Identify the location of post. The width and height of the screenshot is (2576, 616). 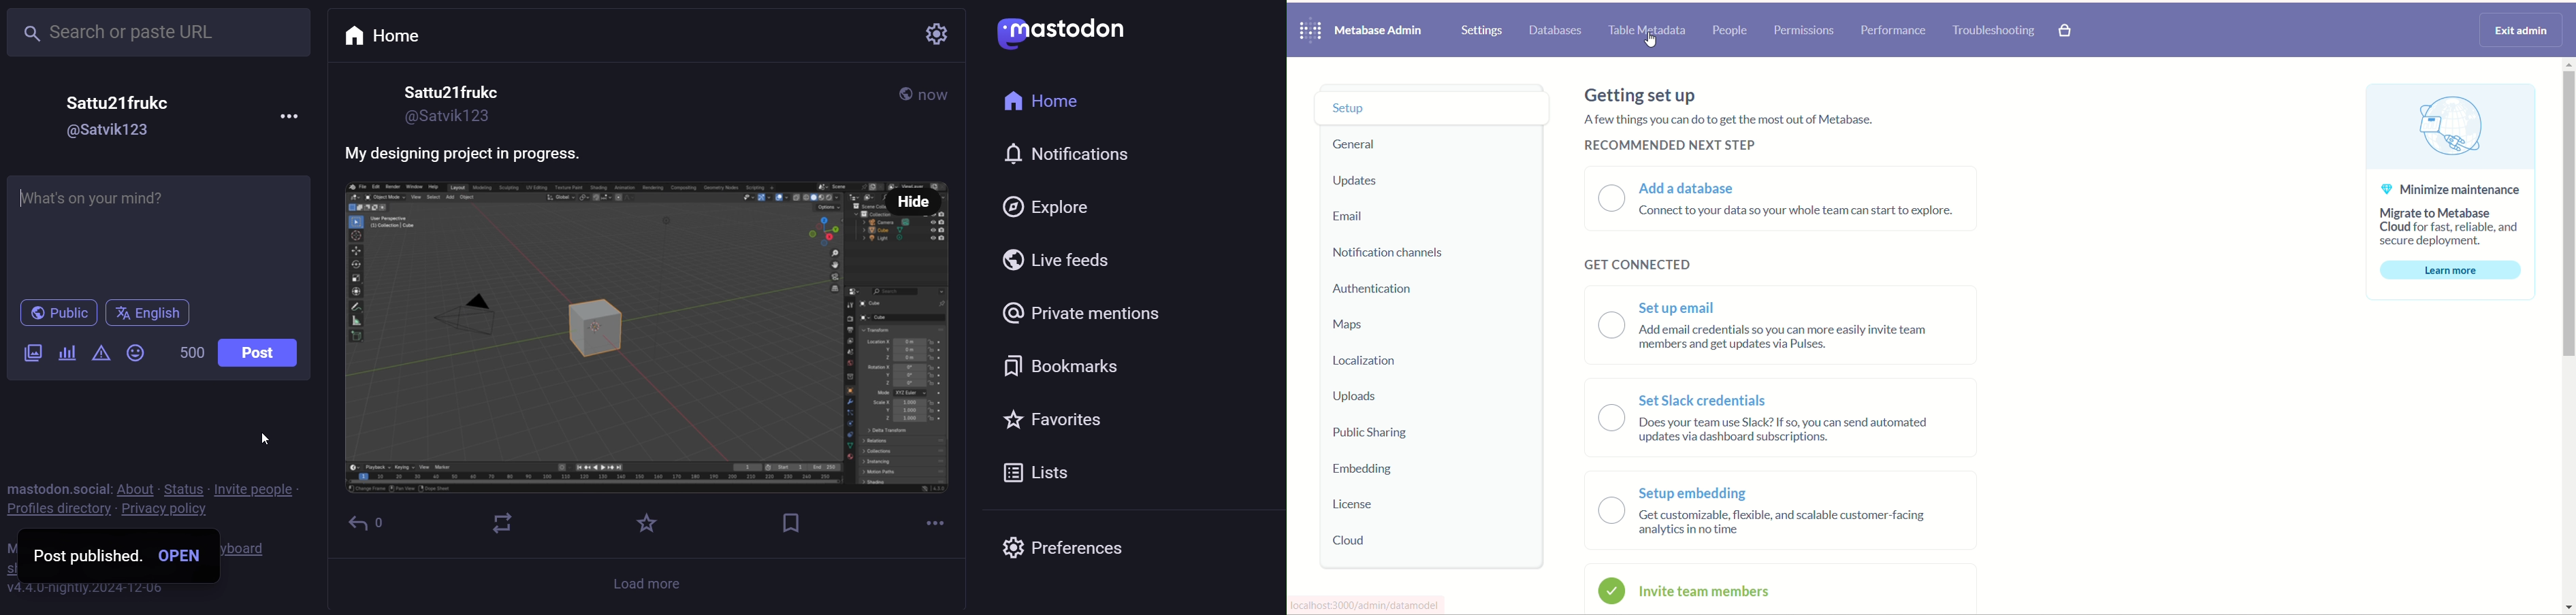
(261, 351).